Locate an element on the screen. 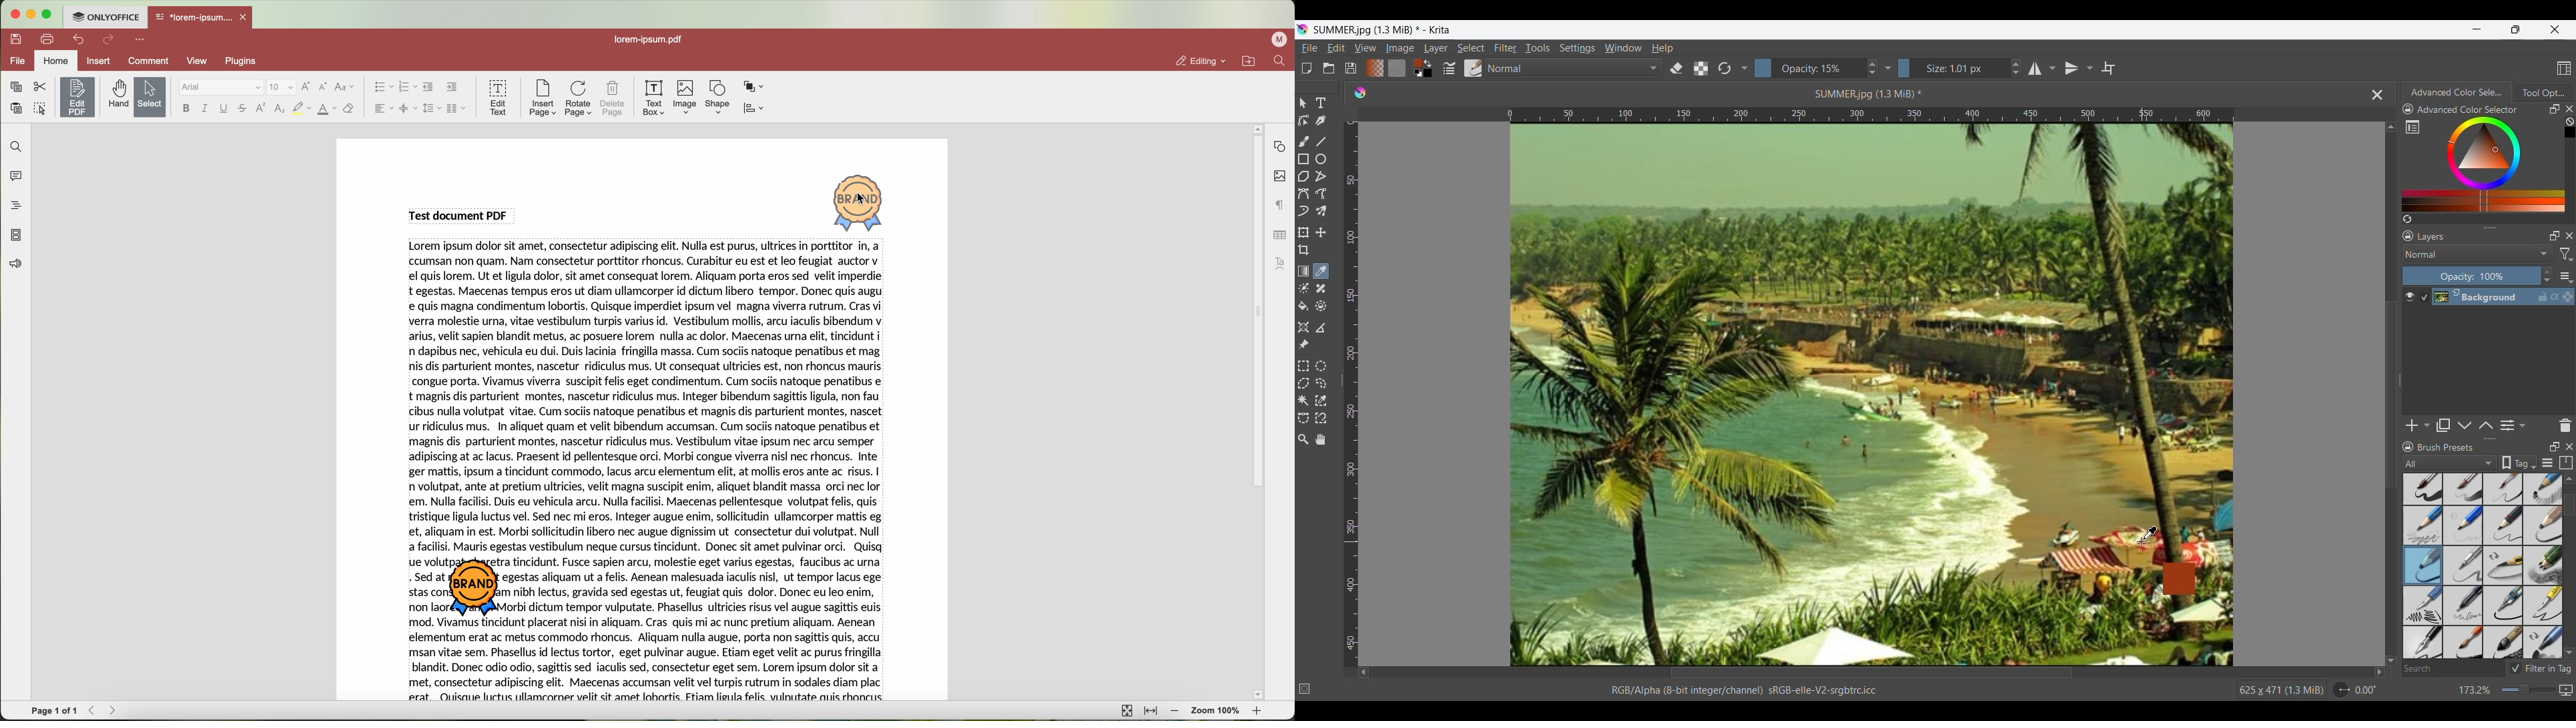 The width and height of the screenshot is (2576, 728). Help menu is located at coordinates (1662, 47).